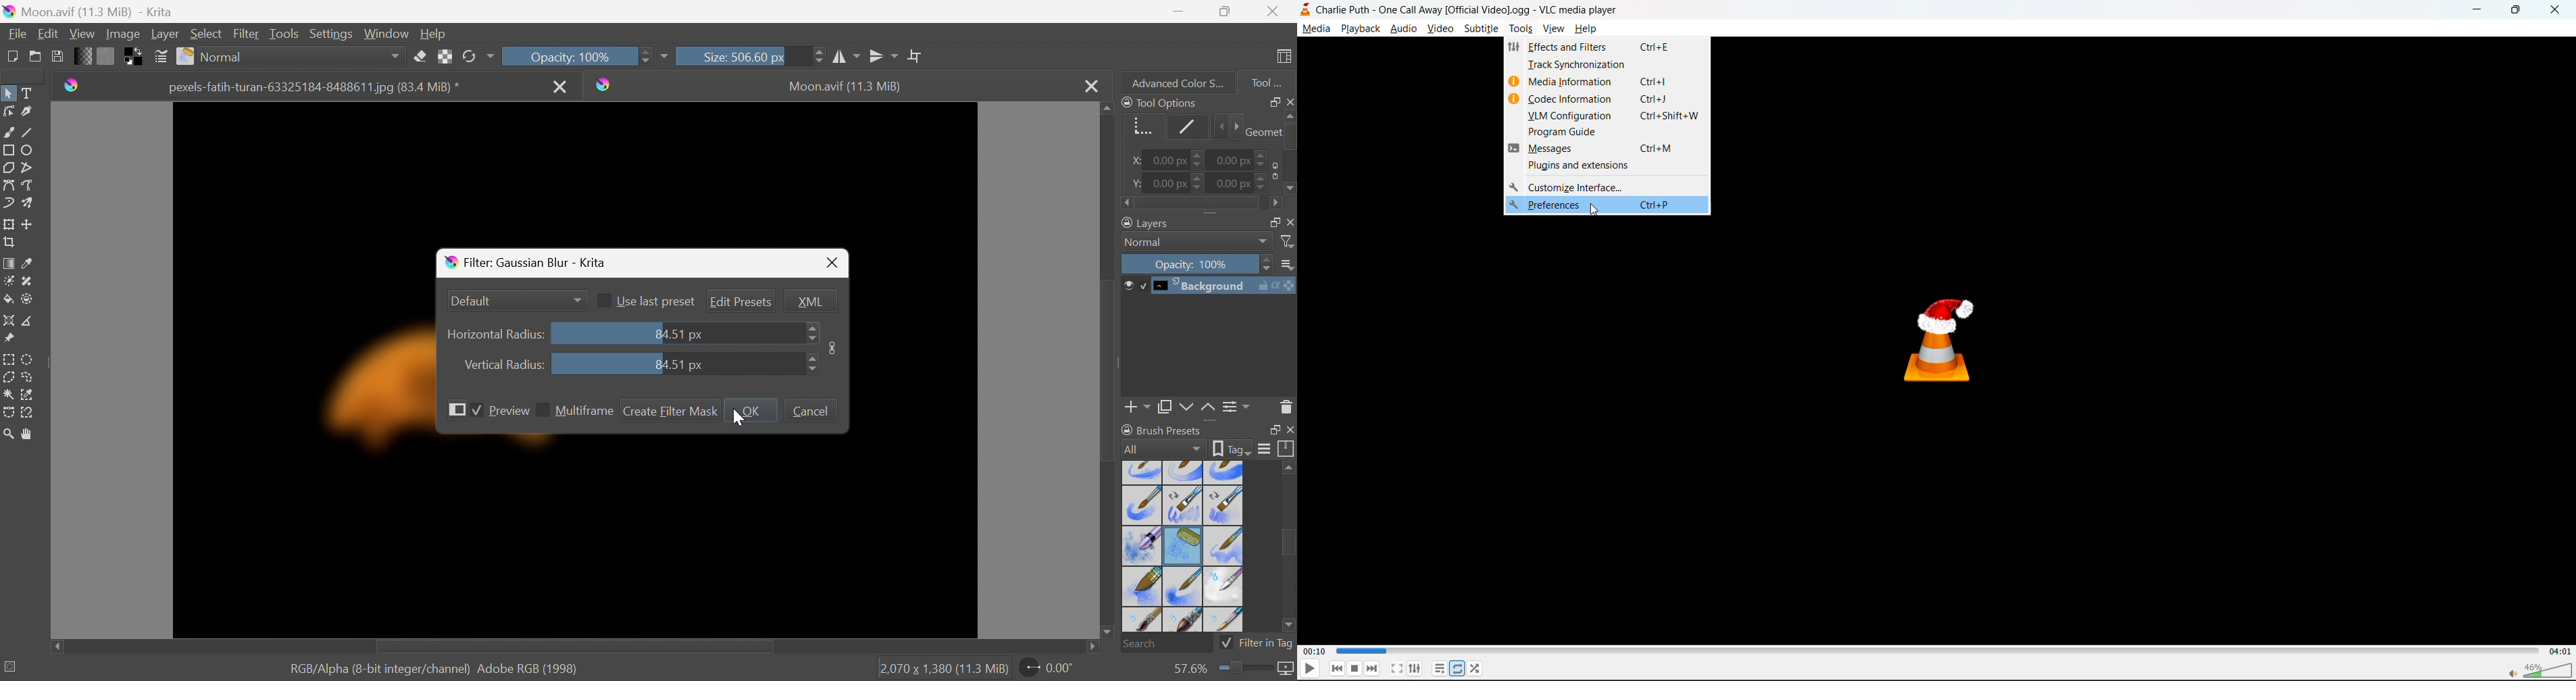 The width and height of the screenshot is (2576, 700). I want to click on Geometry, so click(1142, 129).